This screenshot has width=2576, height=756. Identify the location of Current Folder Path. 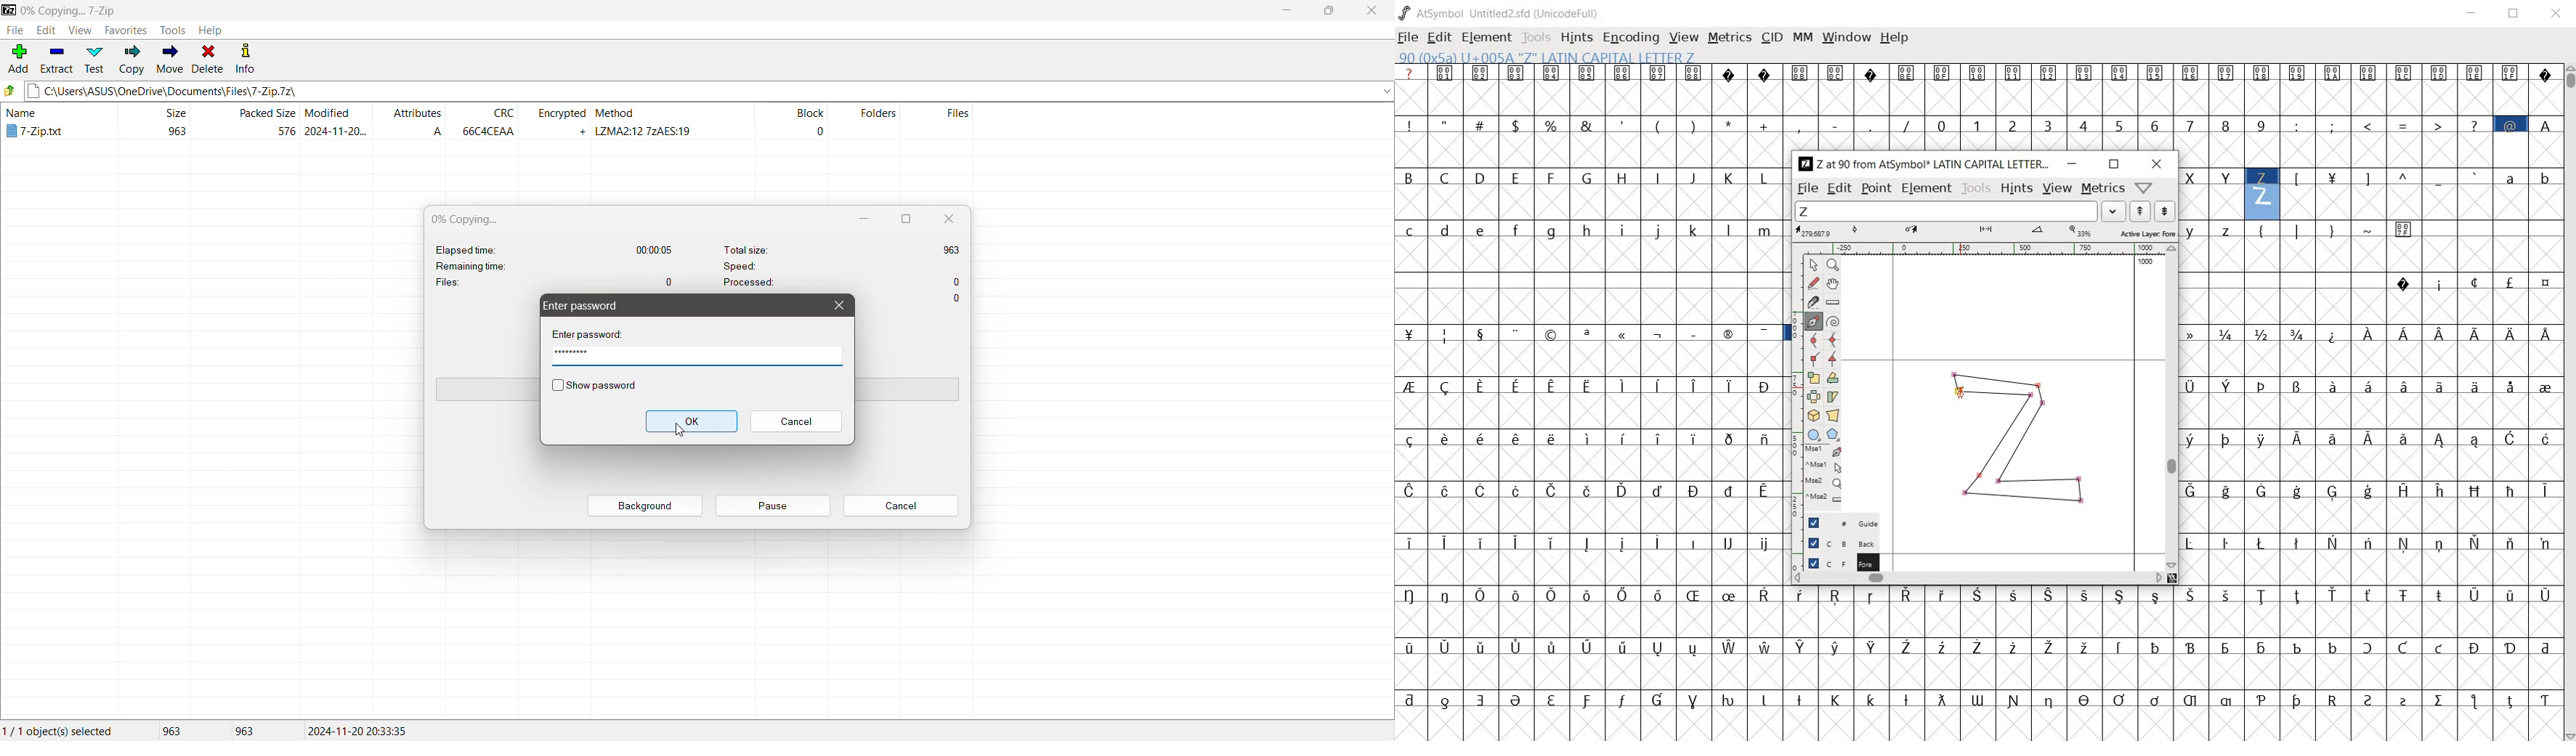
(223, 8).